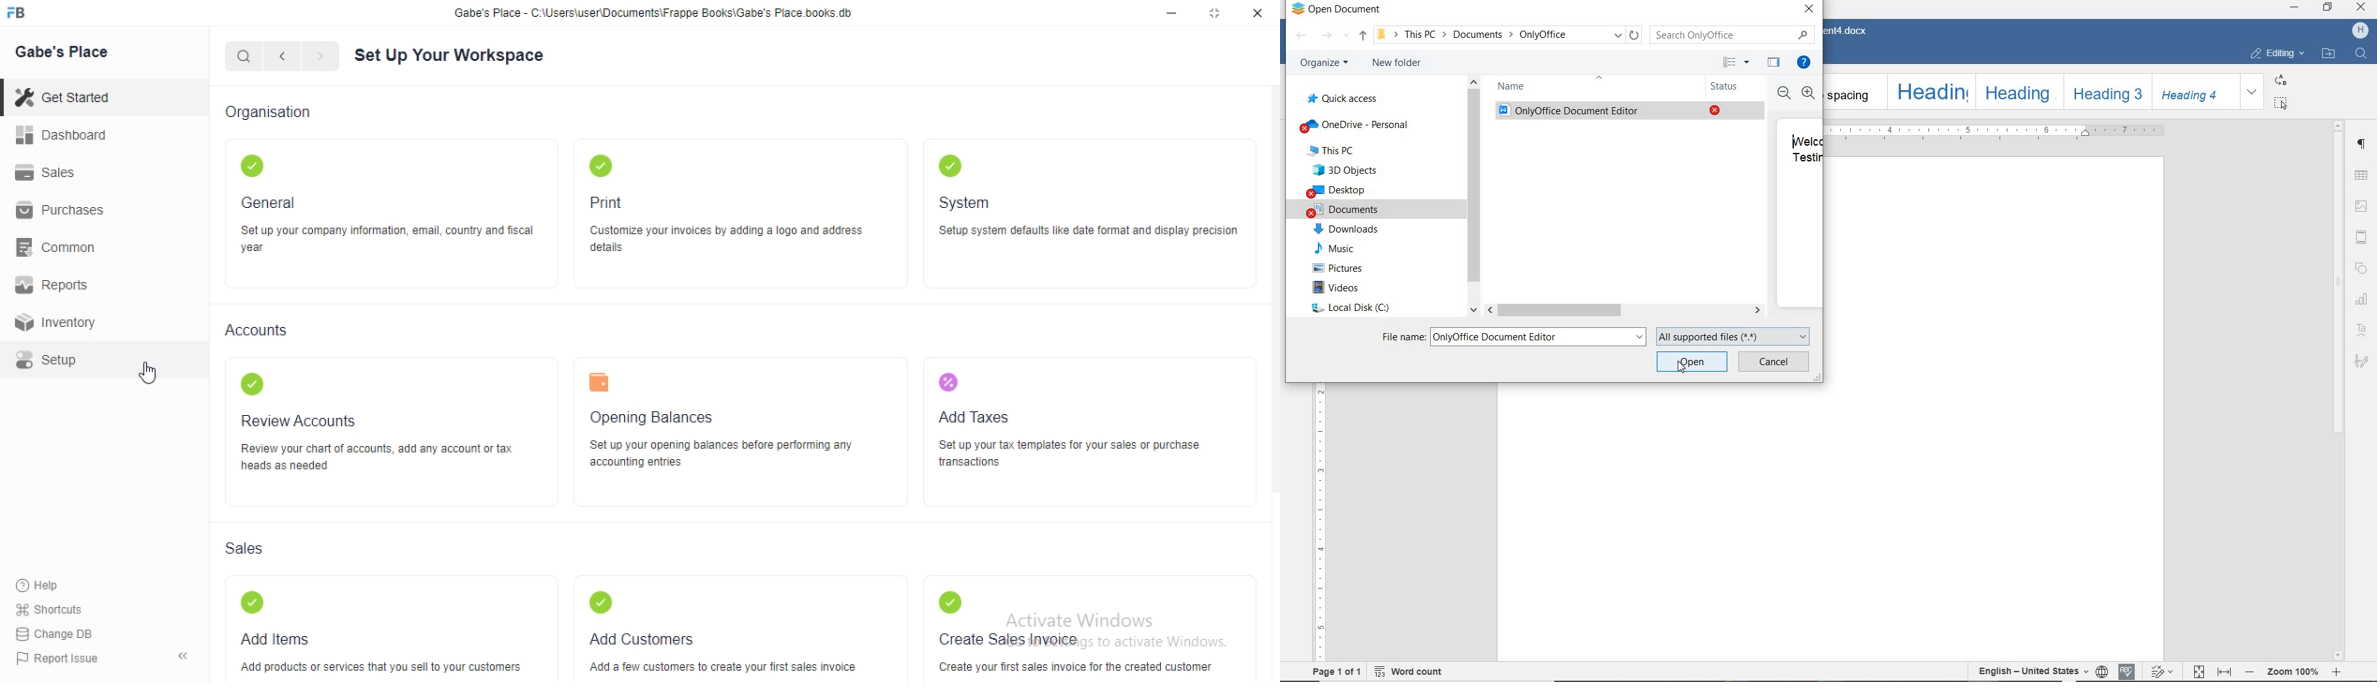 This screenshot has height=700, width=2380. Describe the element at coordinates (1775, 361) in the screenshot. I see `cancel` at that location.